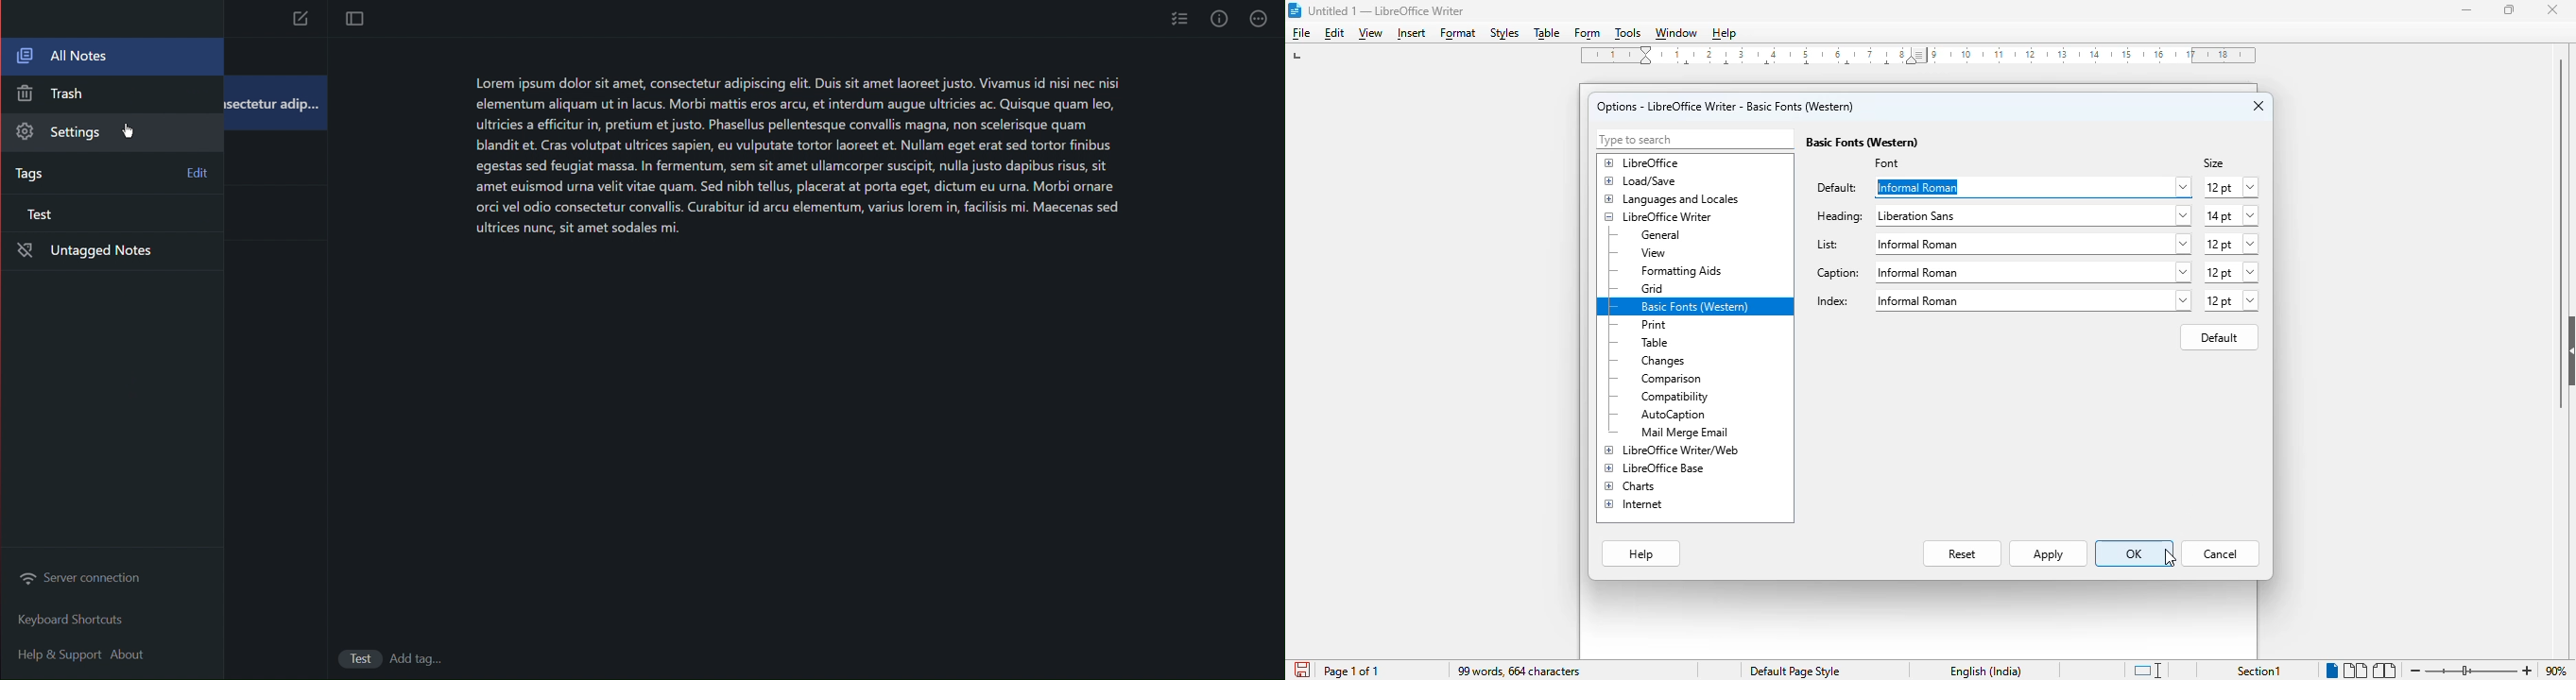  Describe the element at coordinates (789, 159) in the screenshot. I see `Lorem ipsum dolor sit amet, consectetur adipiscing elit. Duis sit amet laoreet justo. Vivamus id nisi nec nisi
elementum aliquam ut in lacus. Morbi mattis eros arcu, et interdum augue ultricies ac. Quisque quam leo,
ultricies a efficitur in, pretium et justo. Phasellus pellentesque convallis magna, non scelerisque quam
blandit et. Cras volutpat ultrices sapien, eu vulputate tortor laoreet et. Nullam eget erat sed tortor finibus
egestas sed feugiat massa. In fermentum, sem sit amet ullamcorper suscipit, nulla justo dapibus risus, sit
amet euismod urna velit vitae quam. Sed nibh tellus, placerat at porta eget, dictum eu urna. Morbi ornare
orci vel odio consectetur convallis. Curabitur id arcu elementum, varius lorem in, facilisis mi. Maecenas sed
ultrices nunc, sit amet sodales mi.` at that location.